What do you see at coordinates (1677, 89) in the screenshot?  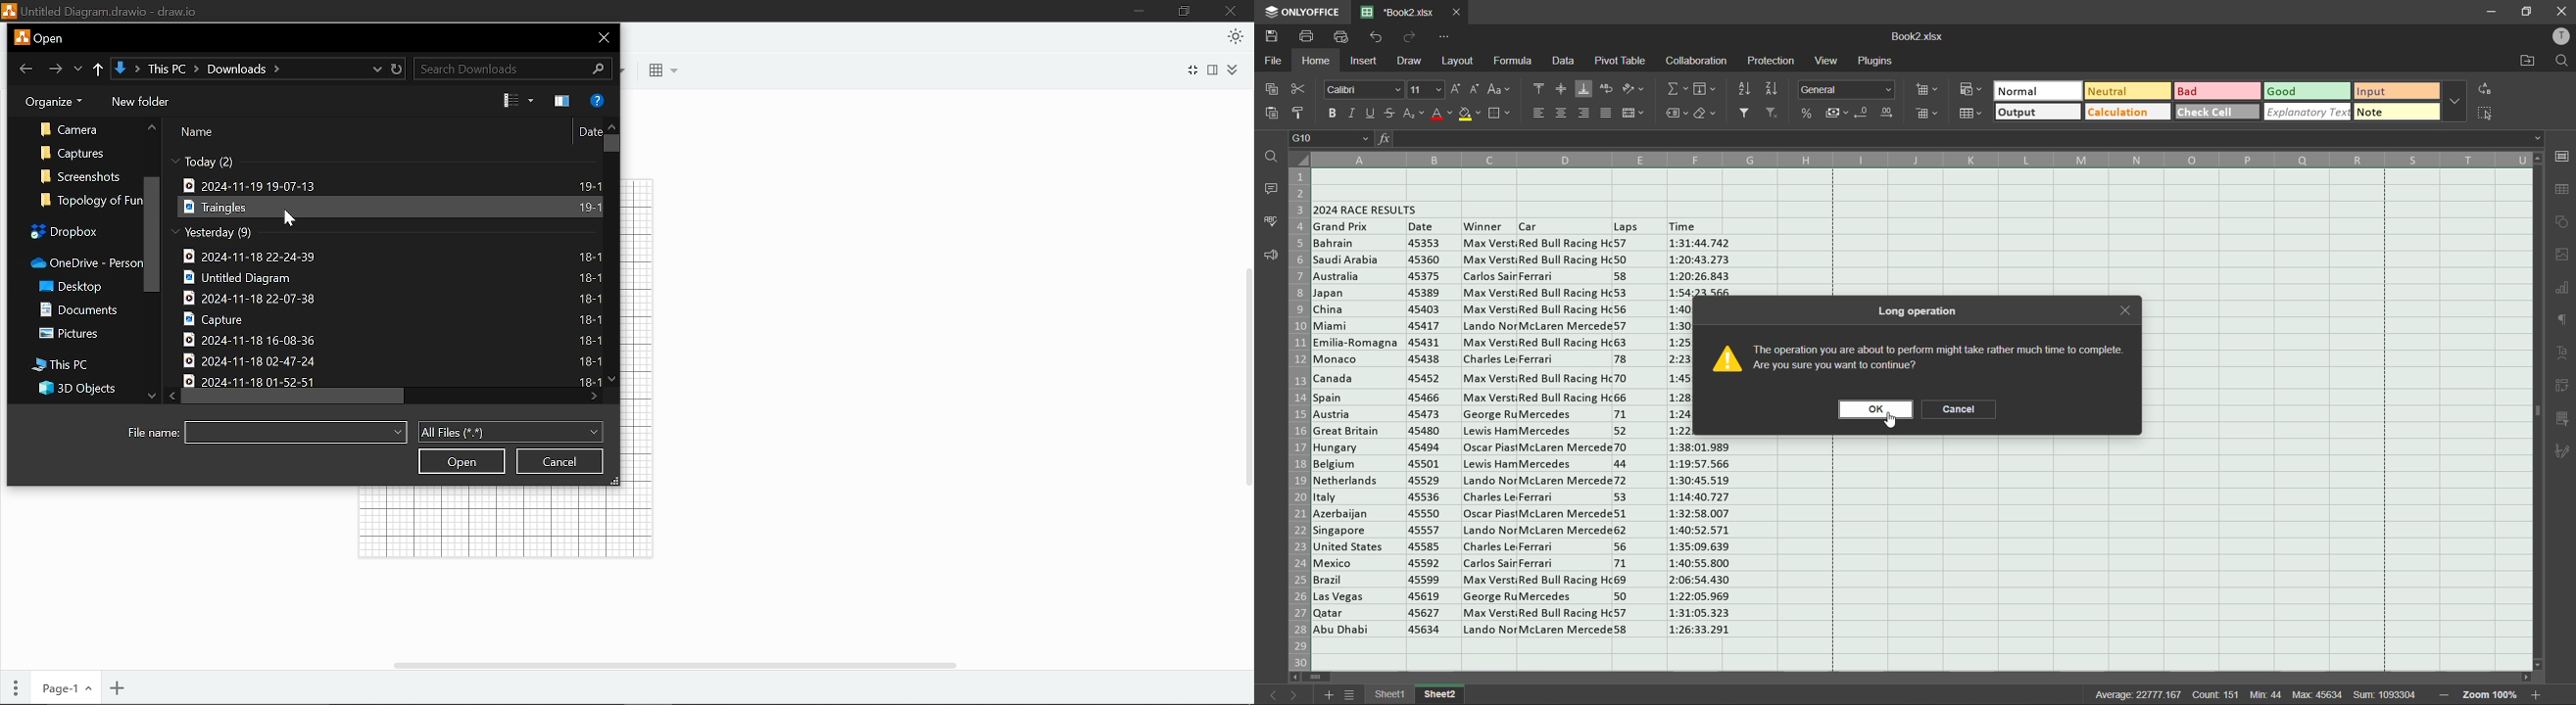 I see `summation` at bounding box center [1677, 89].